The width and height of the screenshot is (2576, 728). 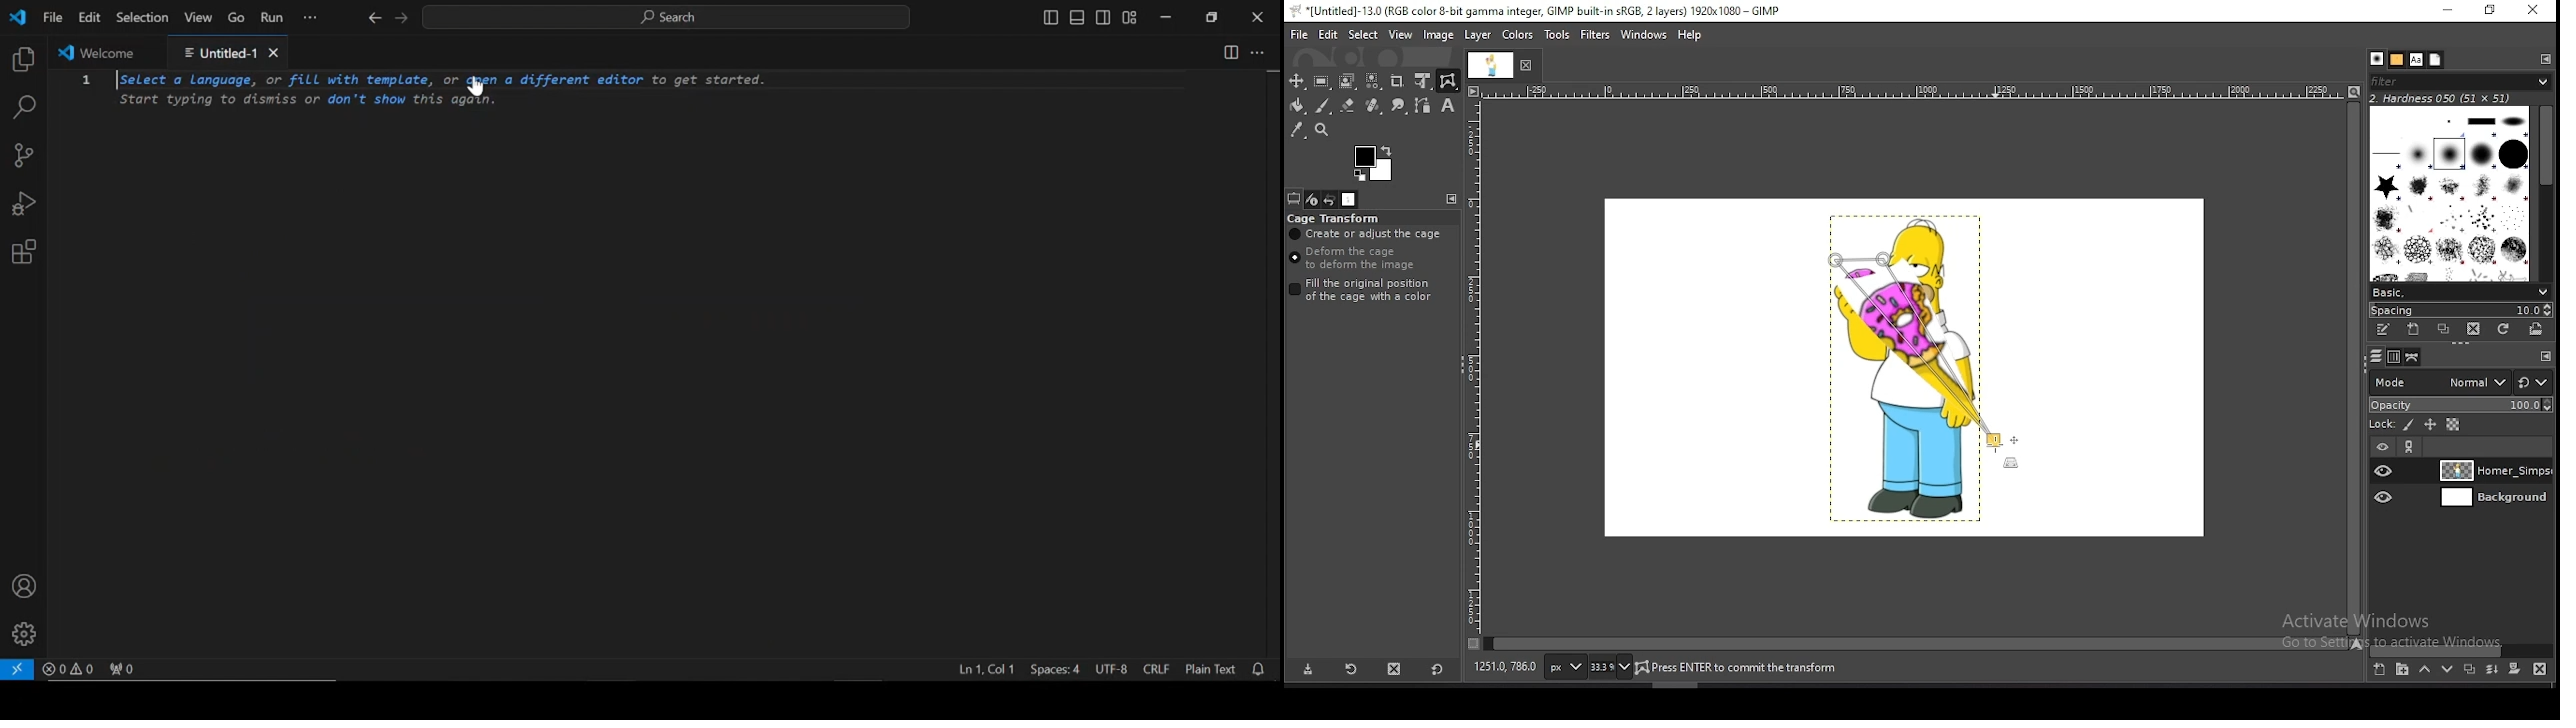 What do you see at coordinates (2448, 331) in the screenshot?
I see `duplicate brush` at bounding box center [2448, 331].